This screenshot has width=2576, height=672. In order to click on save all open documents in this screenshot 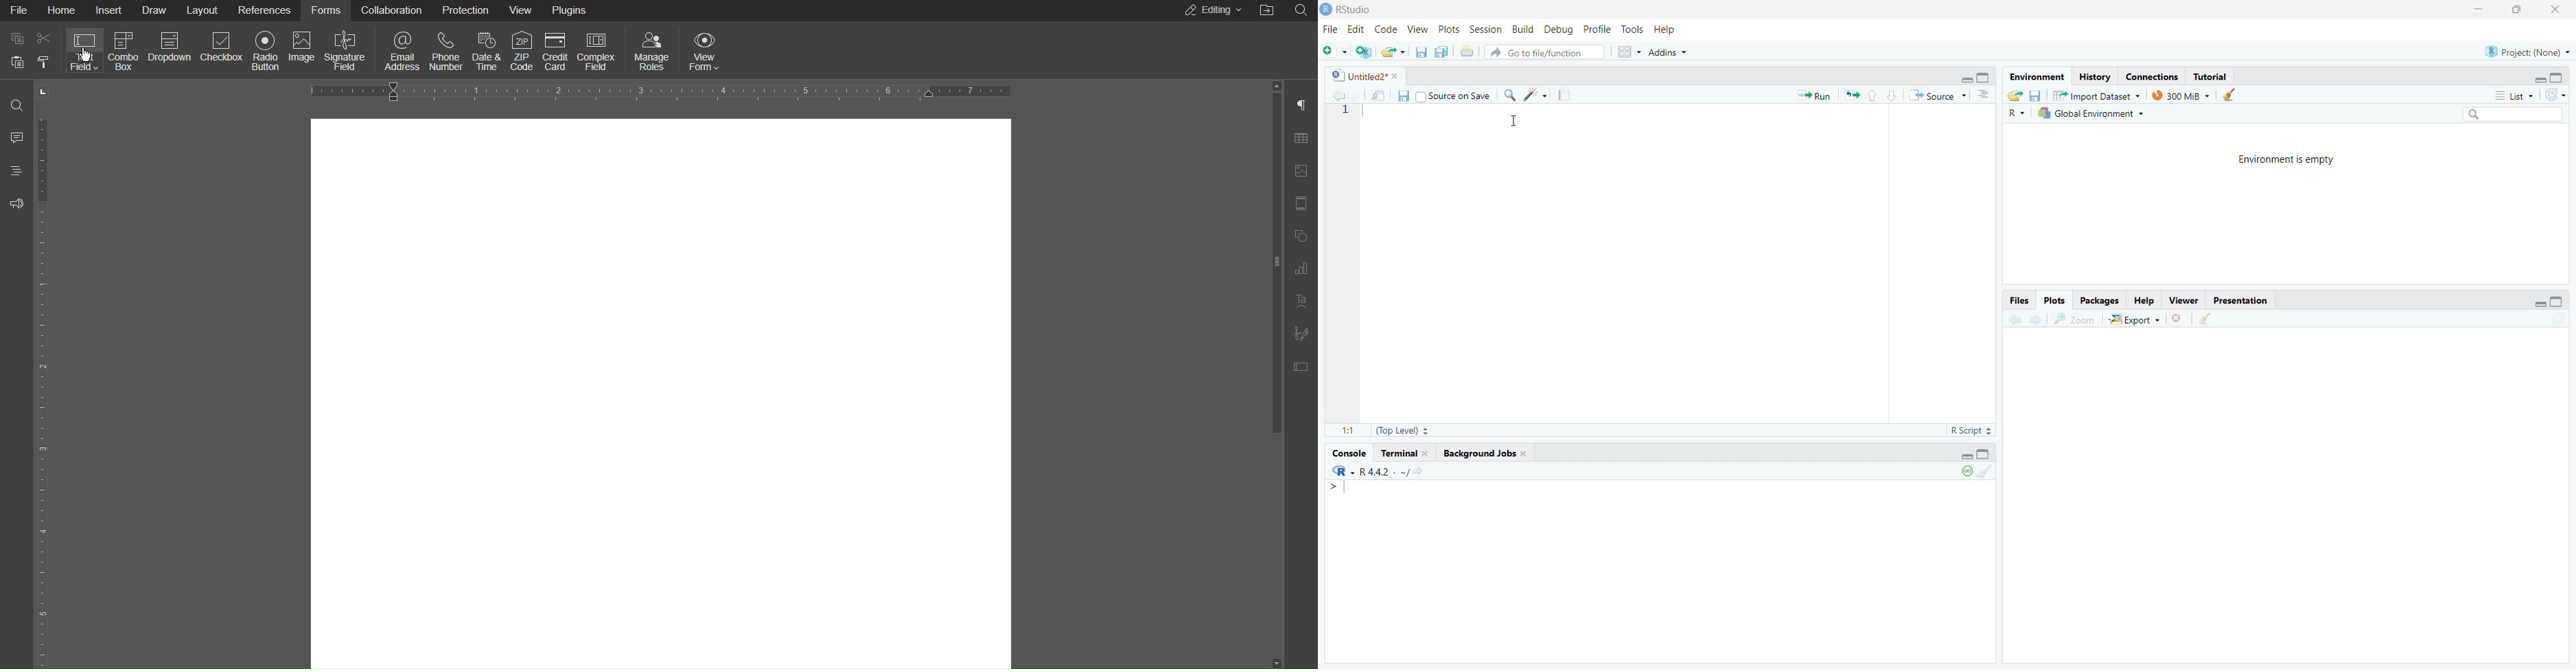, I will do `click(1442, 52)`.